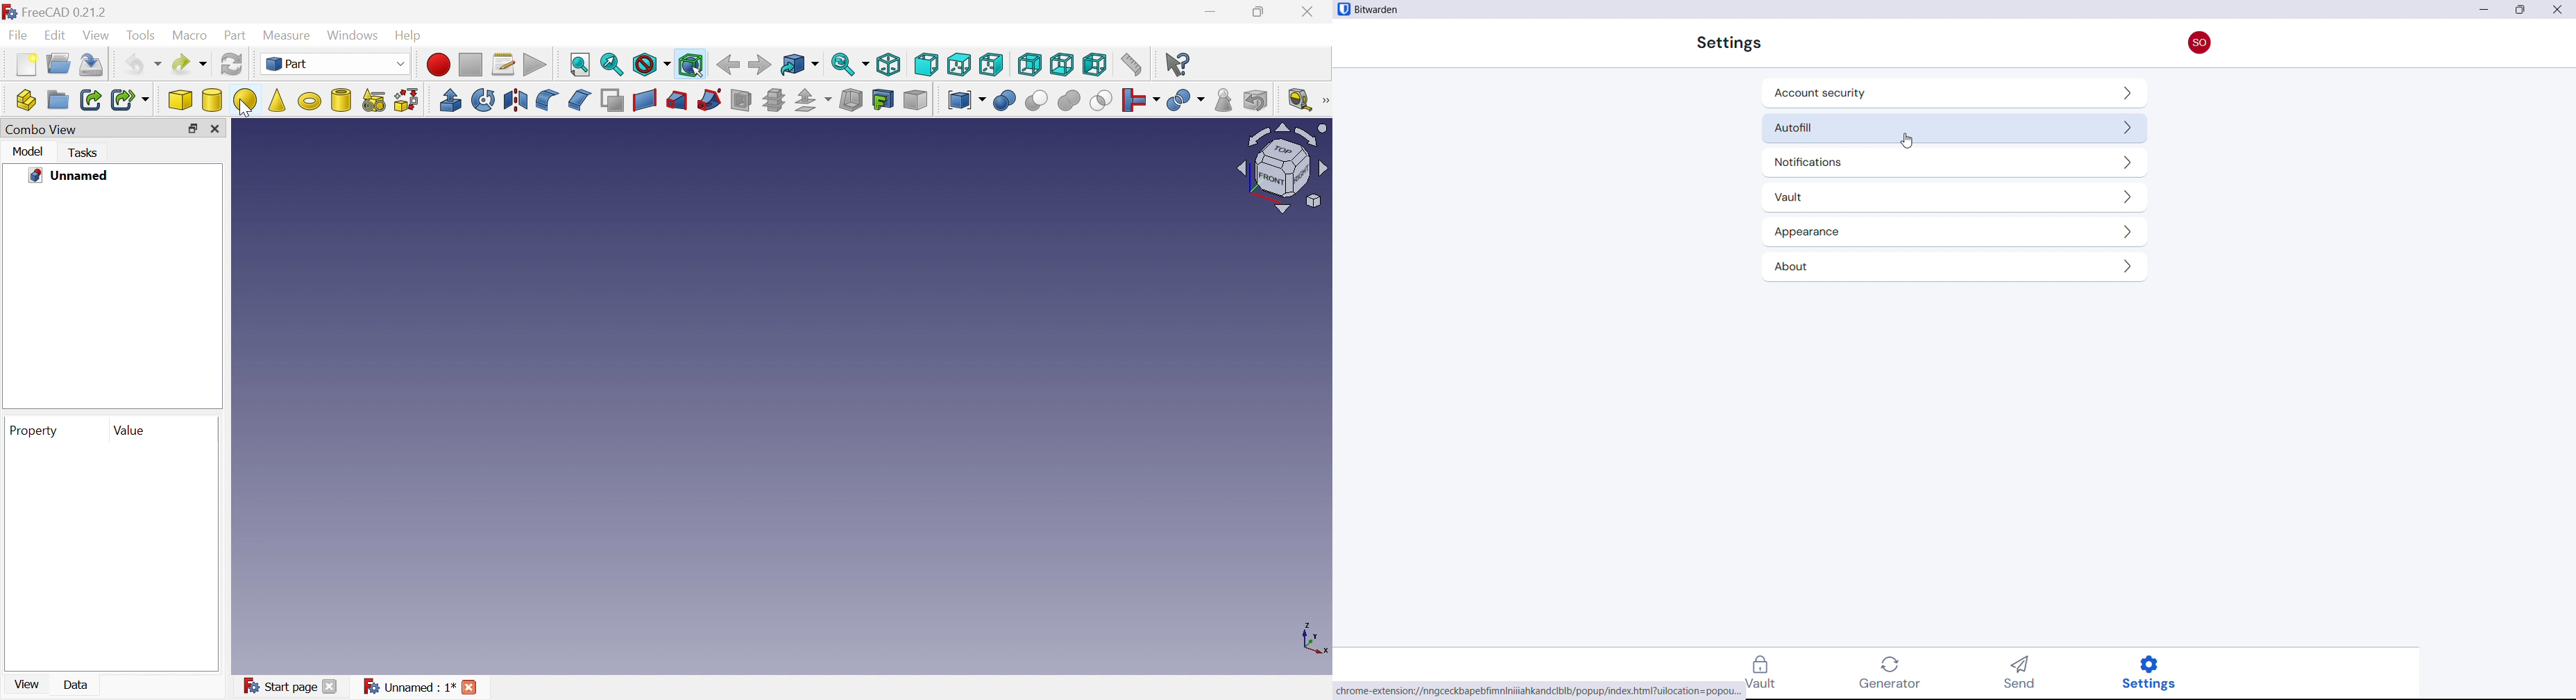  I want to click on Execute macro, so click(535, 65).